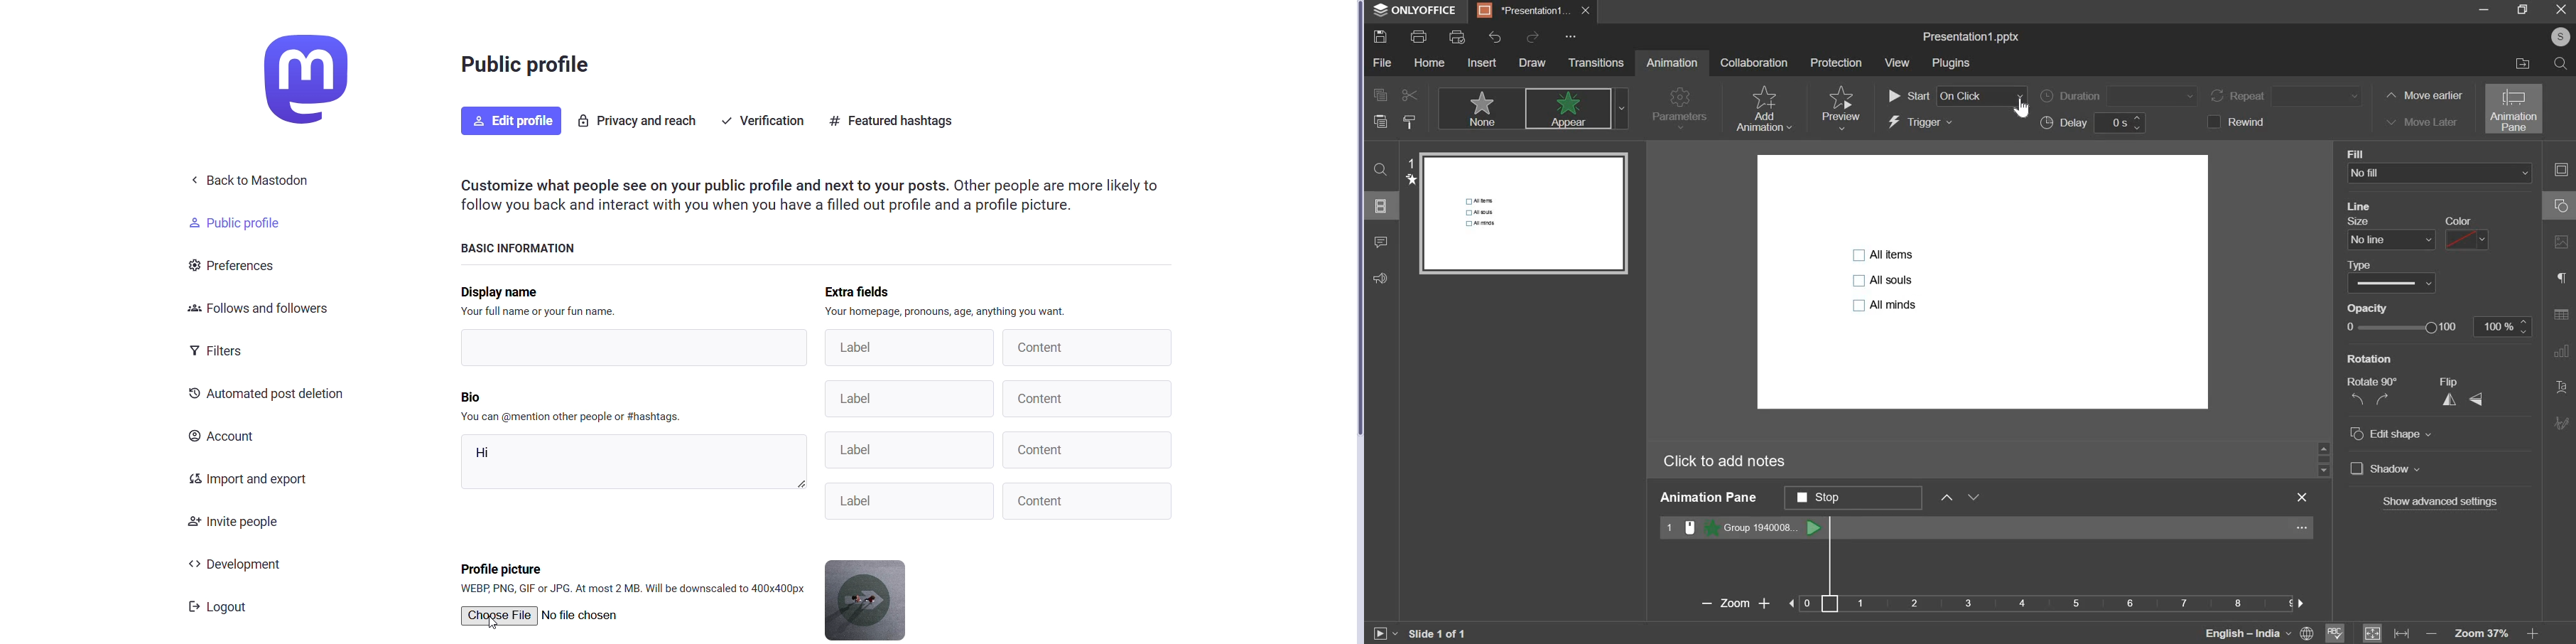 This screenshot has height=644, width=2576. Describe the element at coordinates (2515, 109) in the screenshot. I see `animation pane` at that location.